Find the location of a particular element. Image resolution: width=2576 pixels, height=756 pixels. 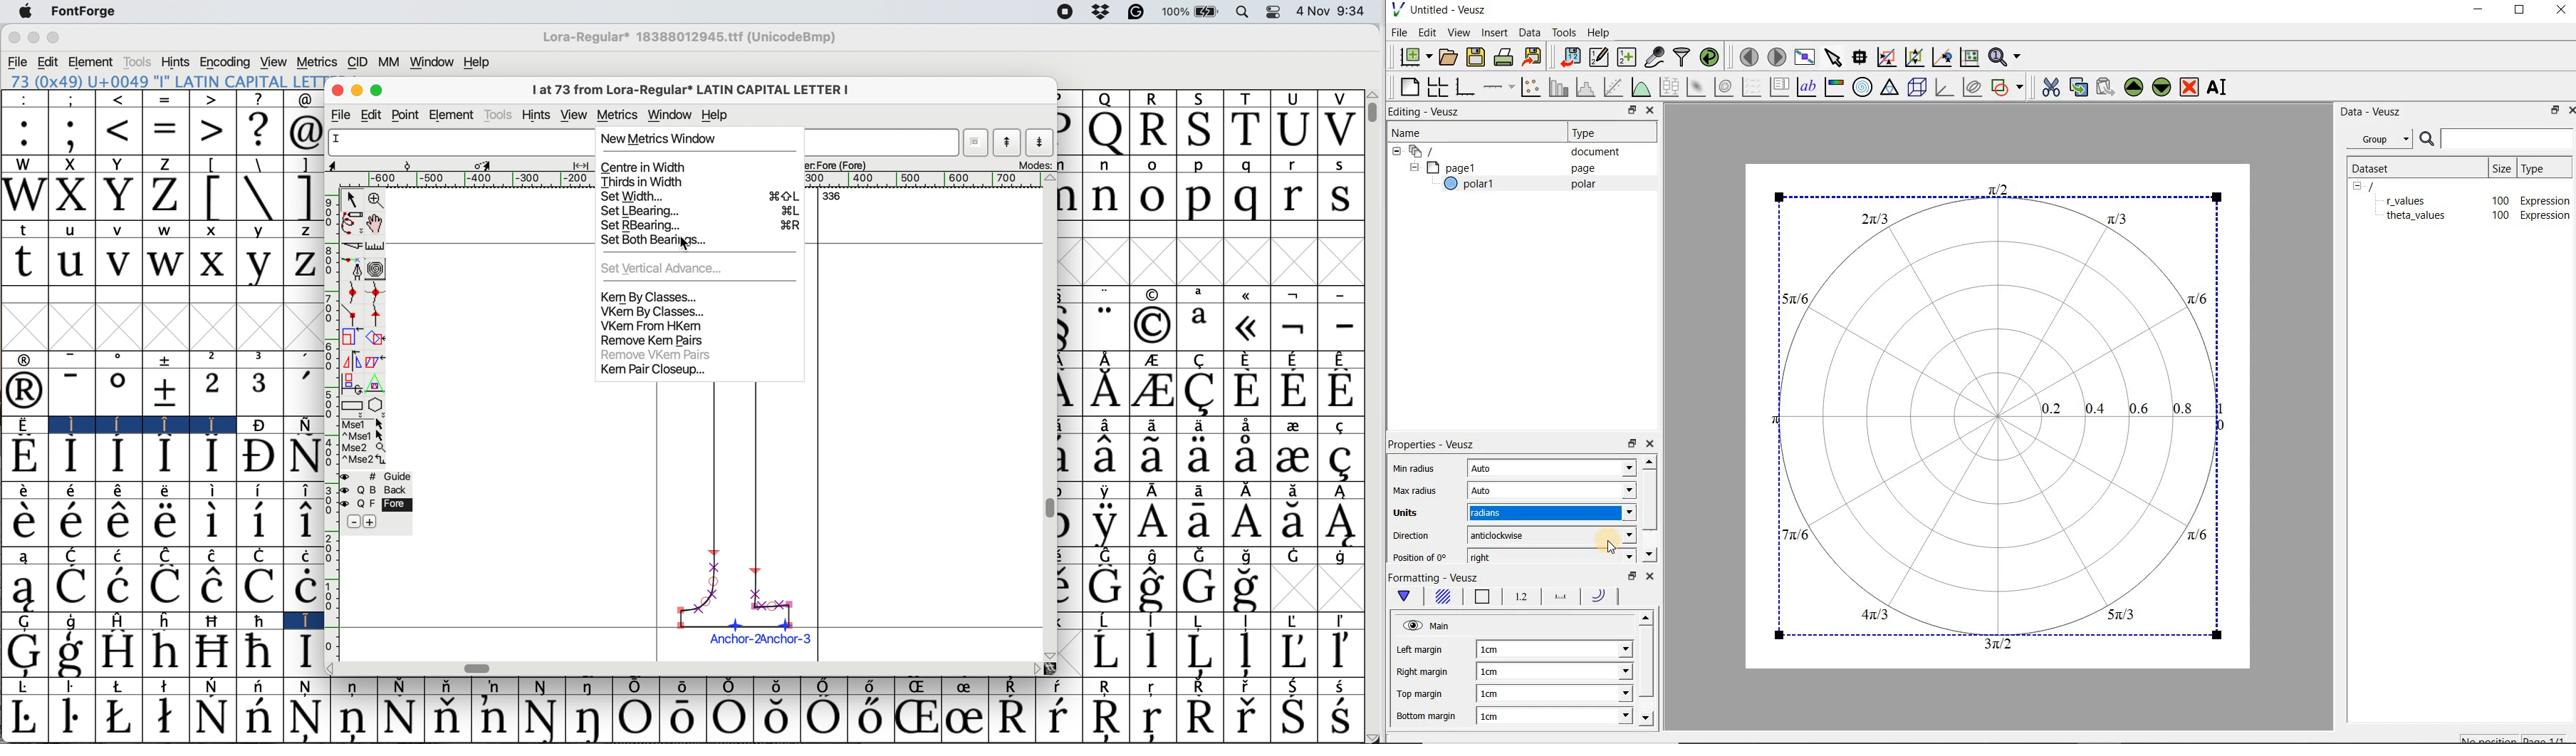

file is located at coordinates (343, 114).